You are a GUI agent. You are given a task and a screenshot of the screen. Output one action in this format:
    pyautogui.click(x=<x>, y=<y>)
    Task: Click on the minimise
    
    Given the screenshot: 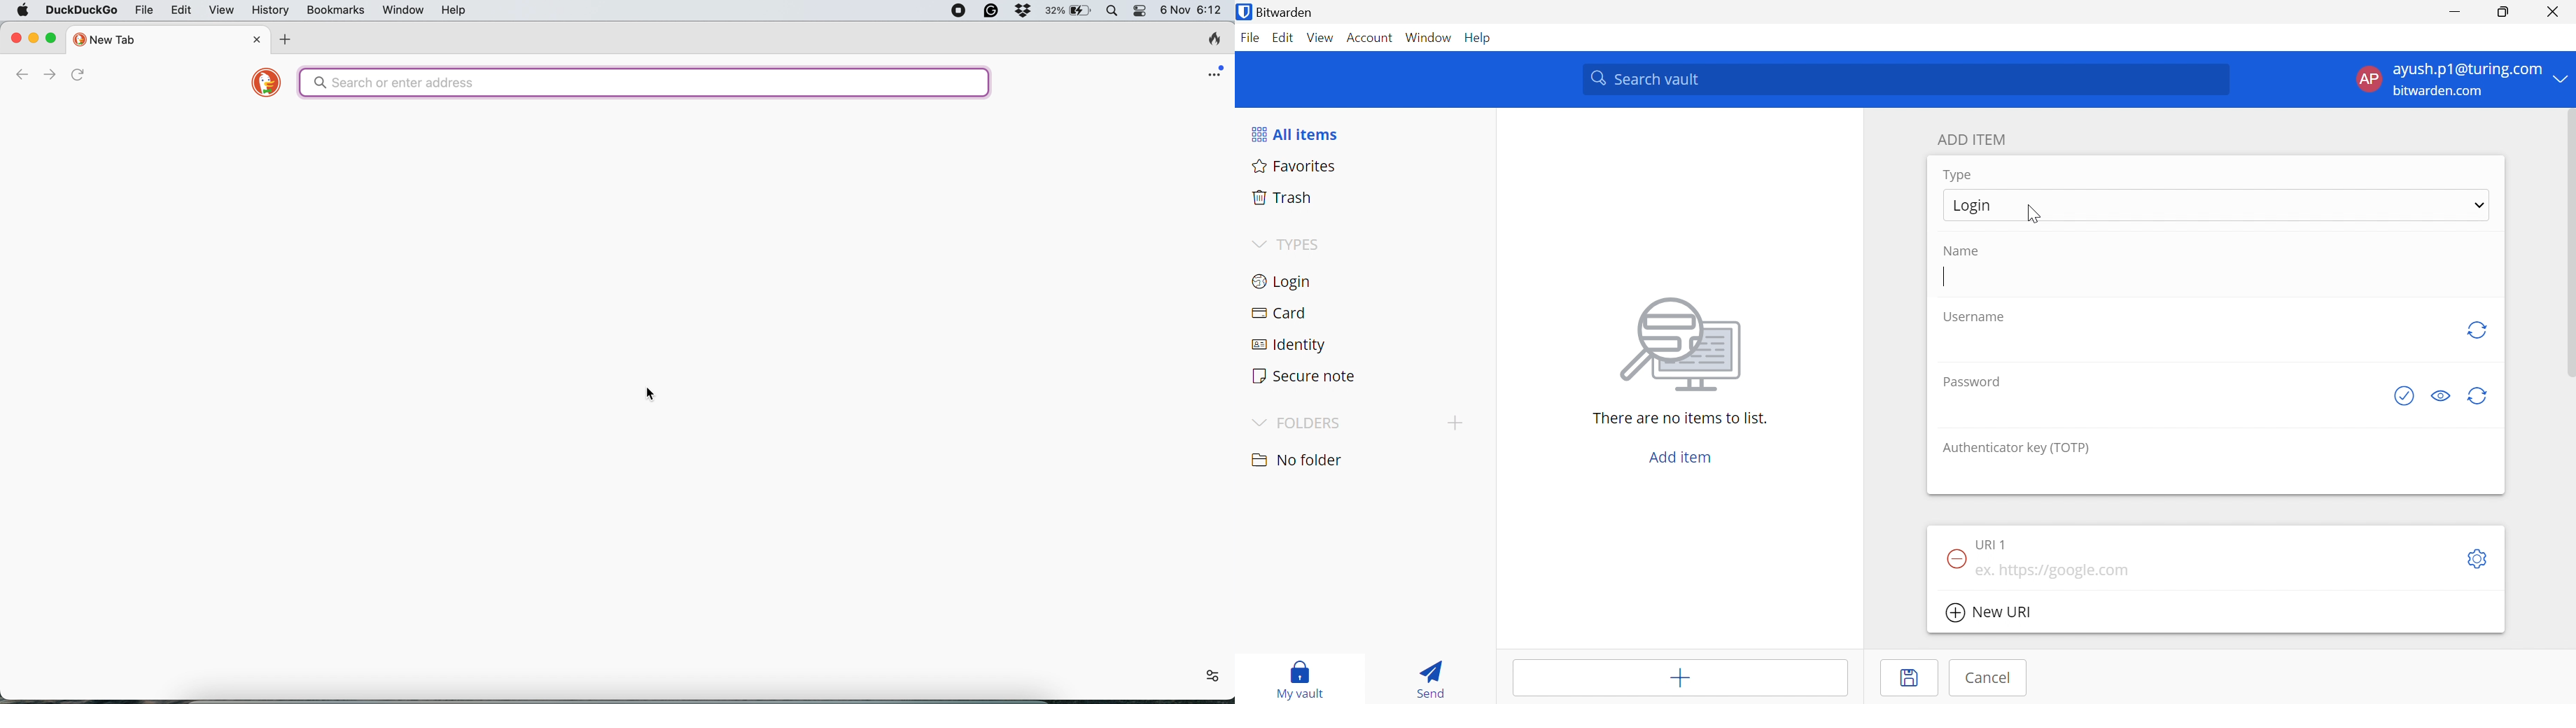 What is the action you would take?
    pyautogui.click(x=33, y=36)
    